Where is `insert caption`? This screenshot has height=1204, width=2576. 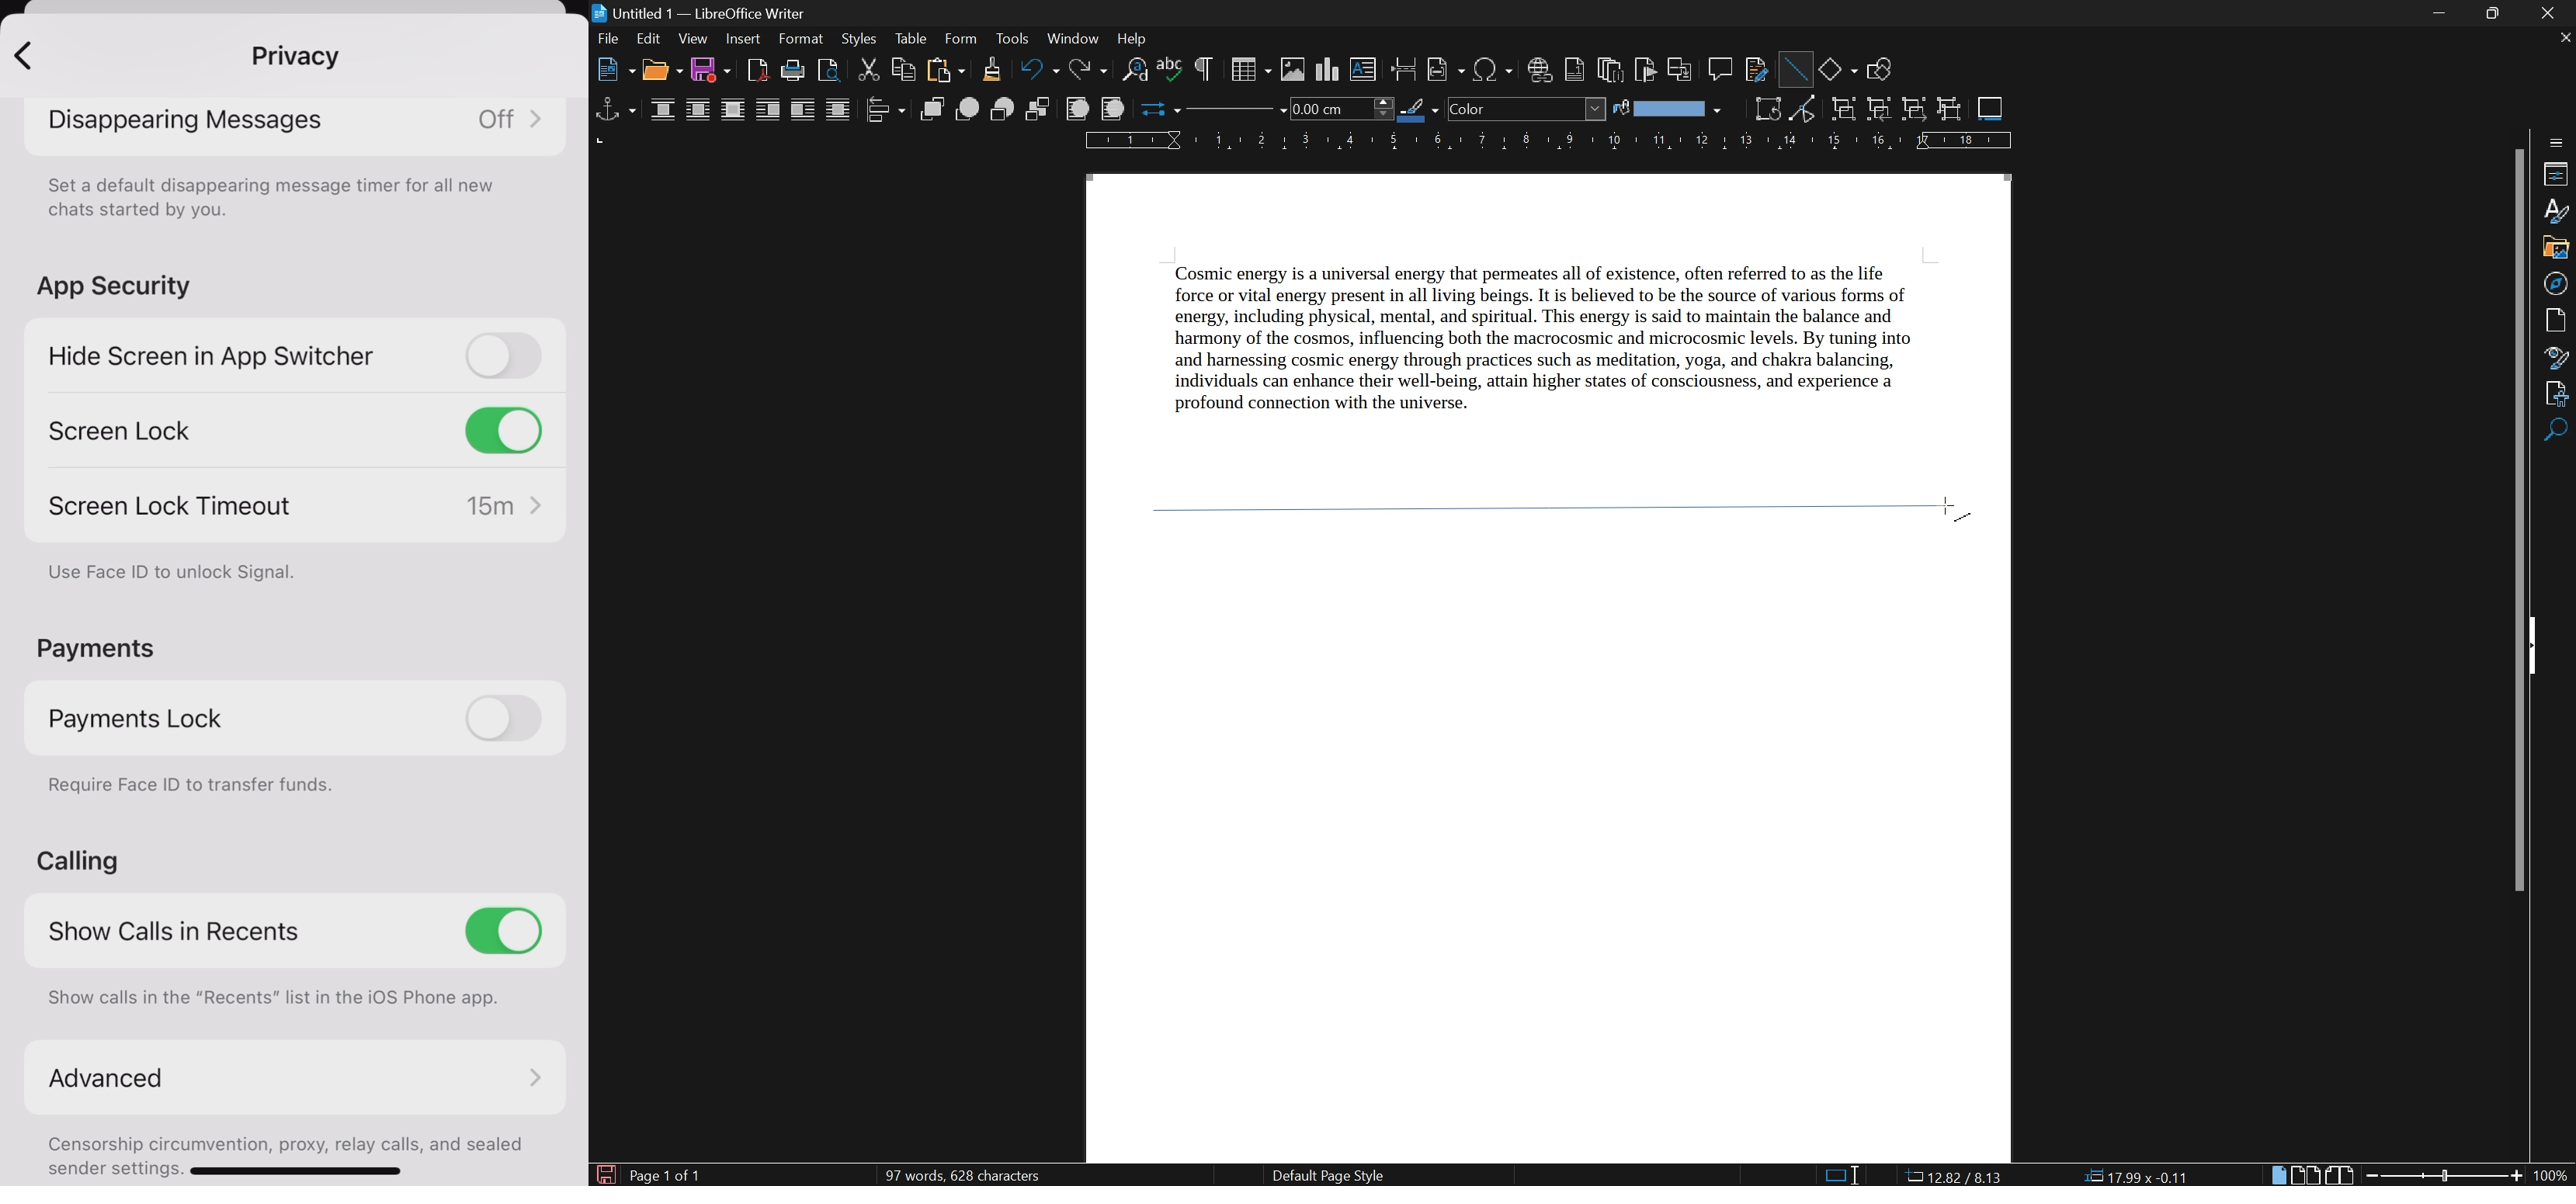 insert caption is located at coordinates (1990, 107).